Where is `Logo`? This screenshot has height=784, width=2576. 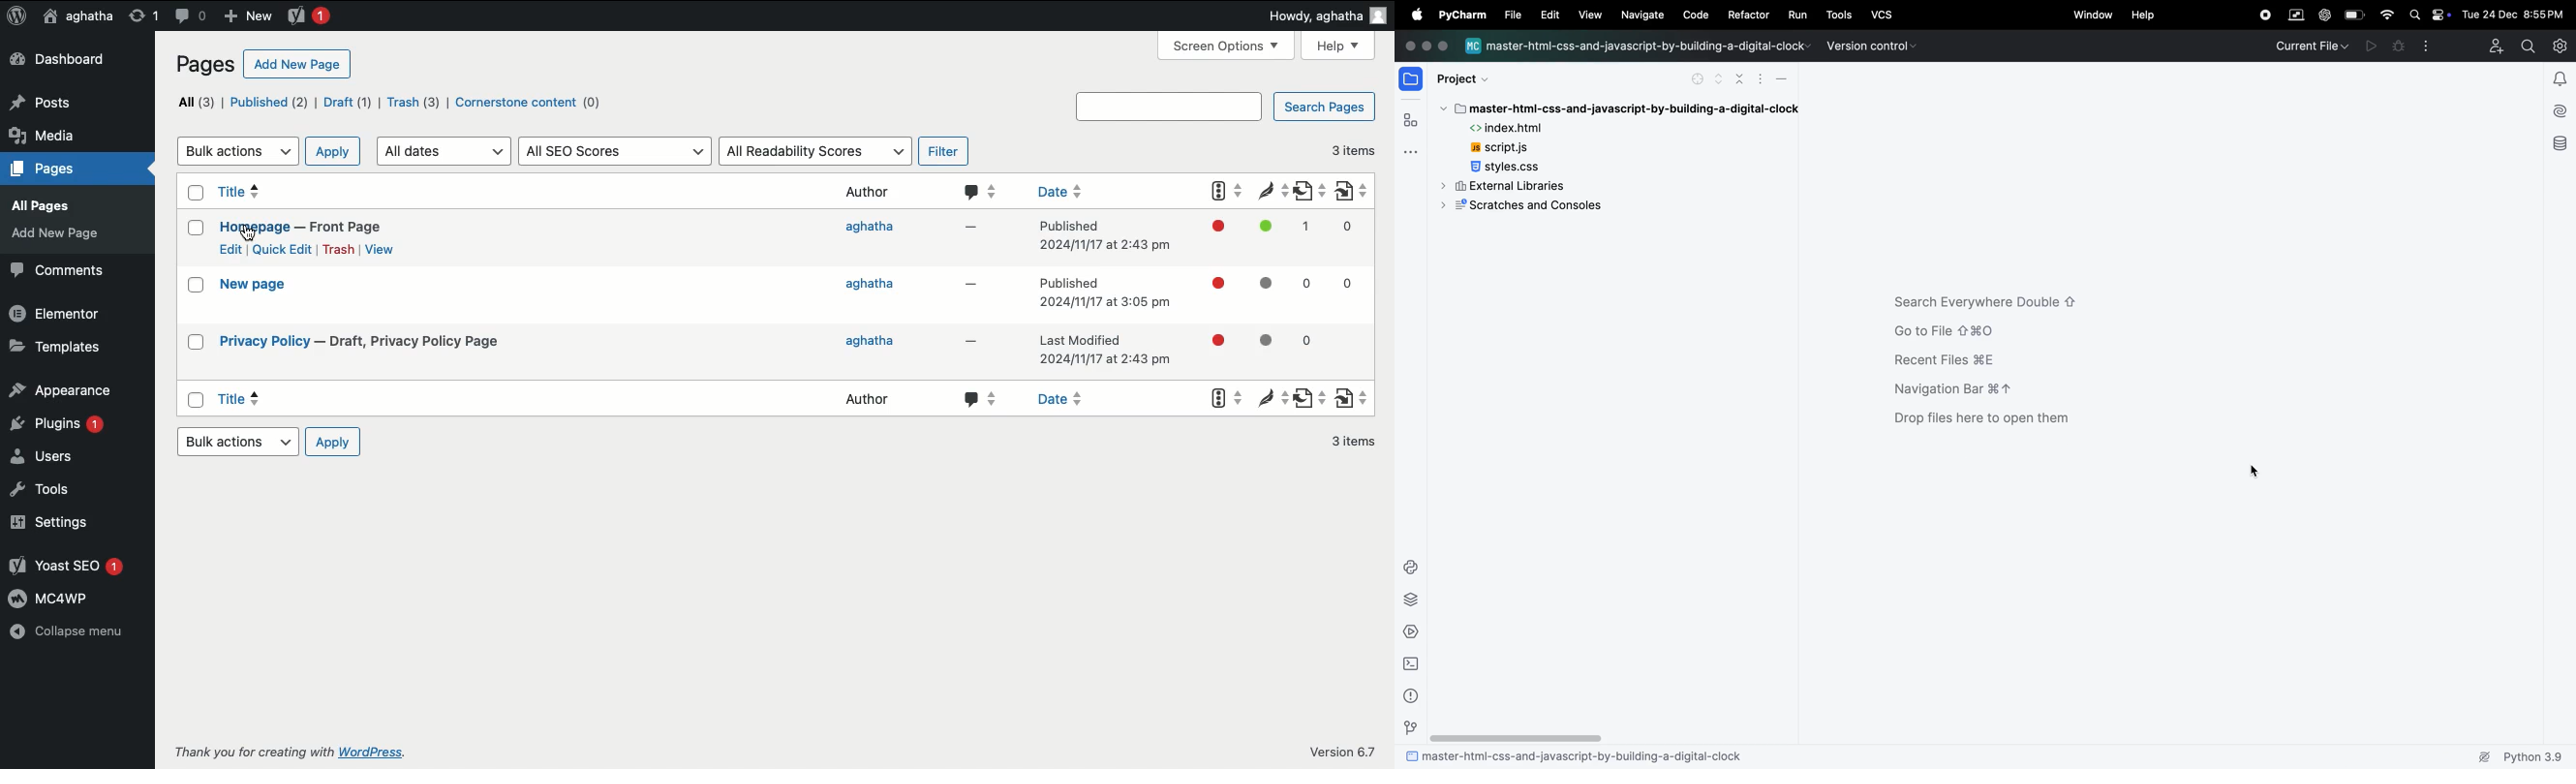
Logo is located at coordinates (16, 16).